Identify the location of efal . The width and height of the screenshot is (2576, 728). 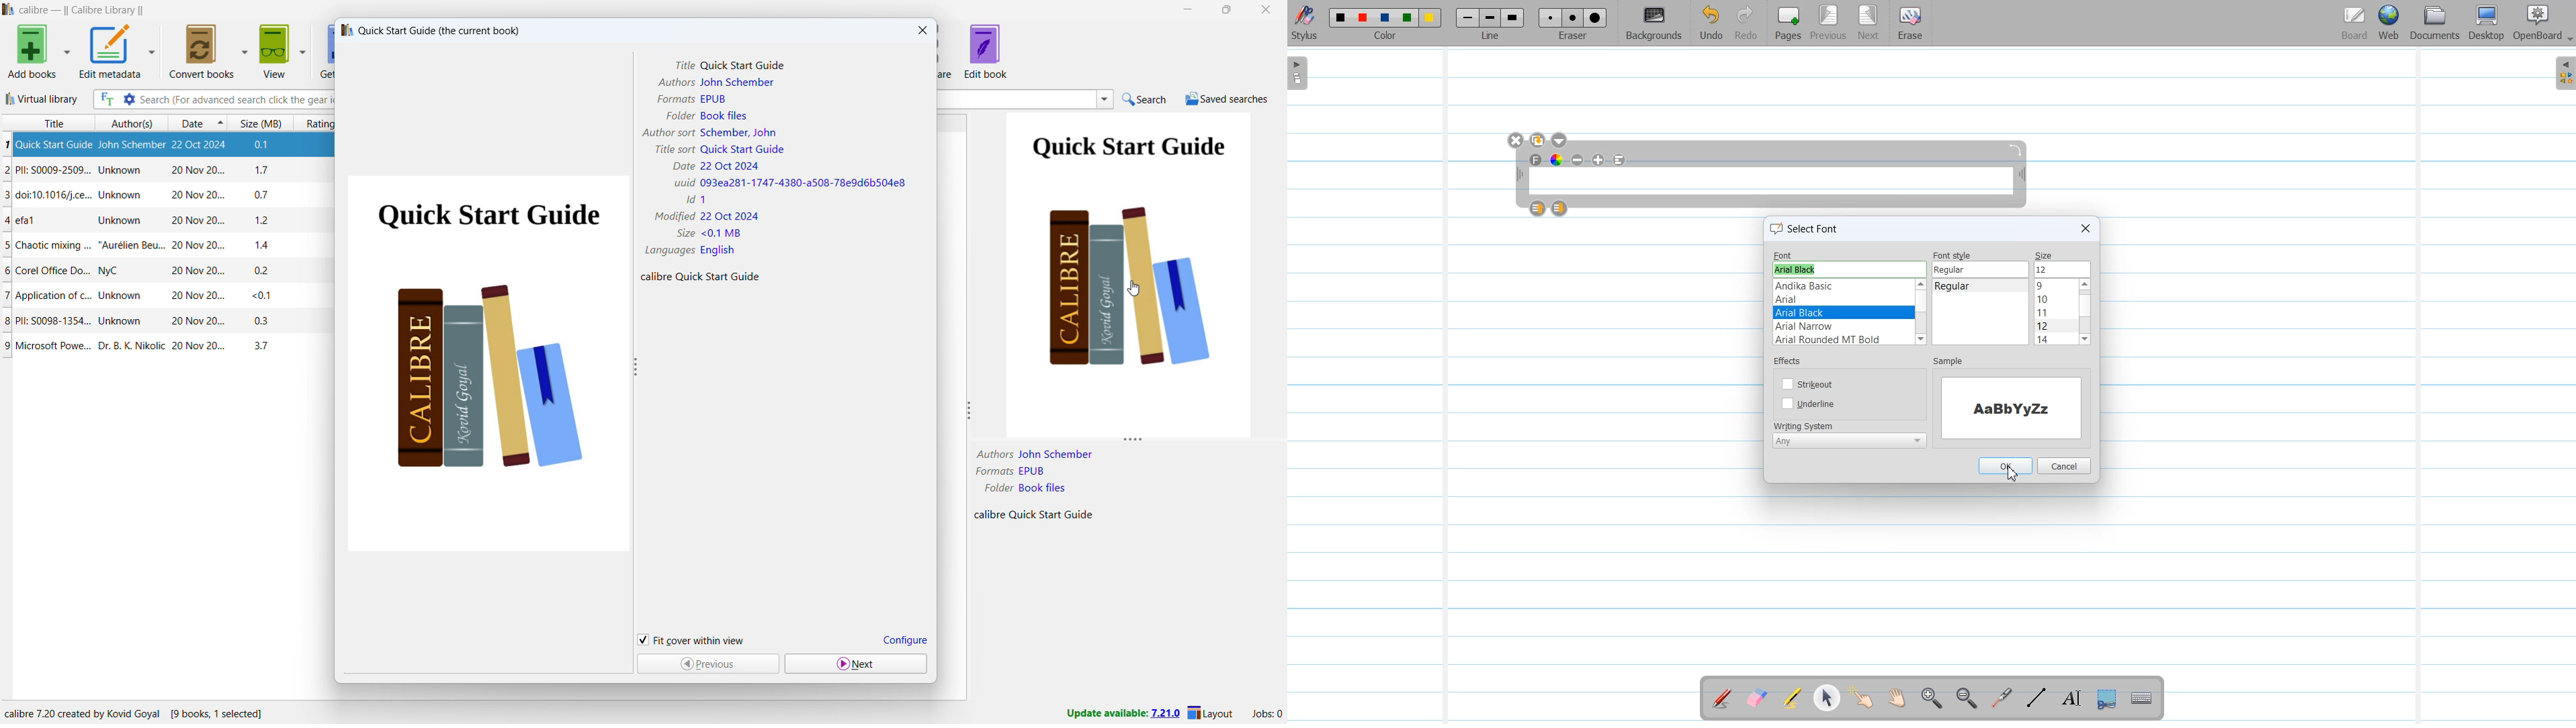
(32, 221).